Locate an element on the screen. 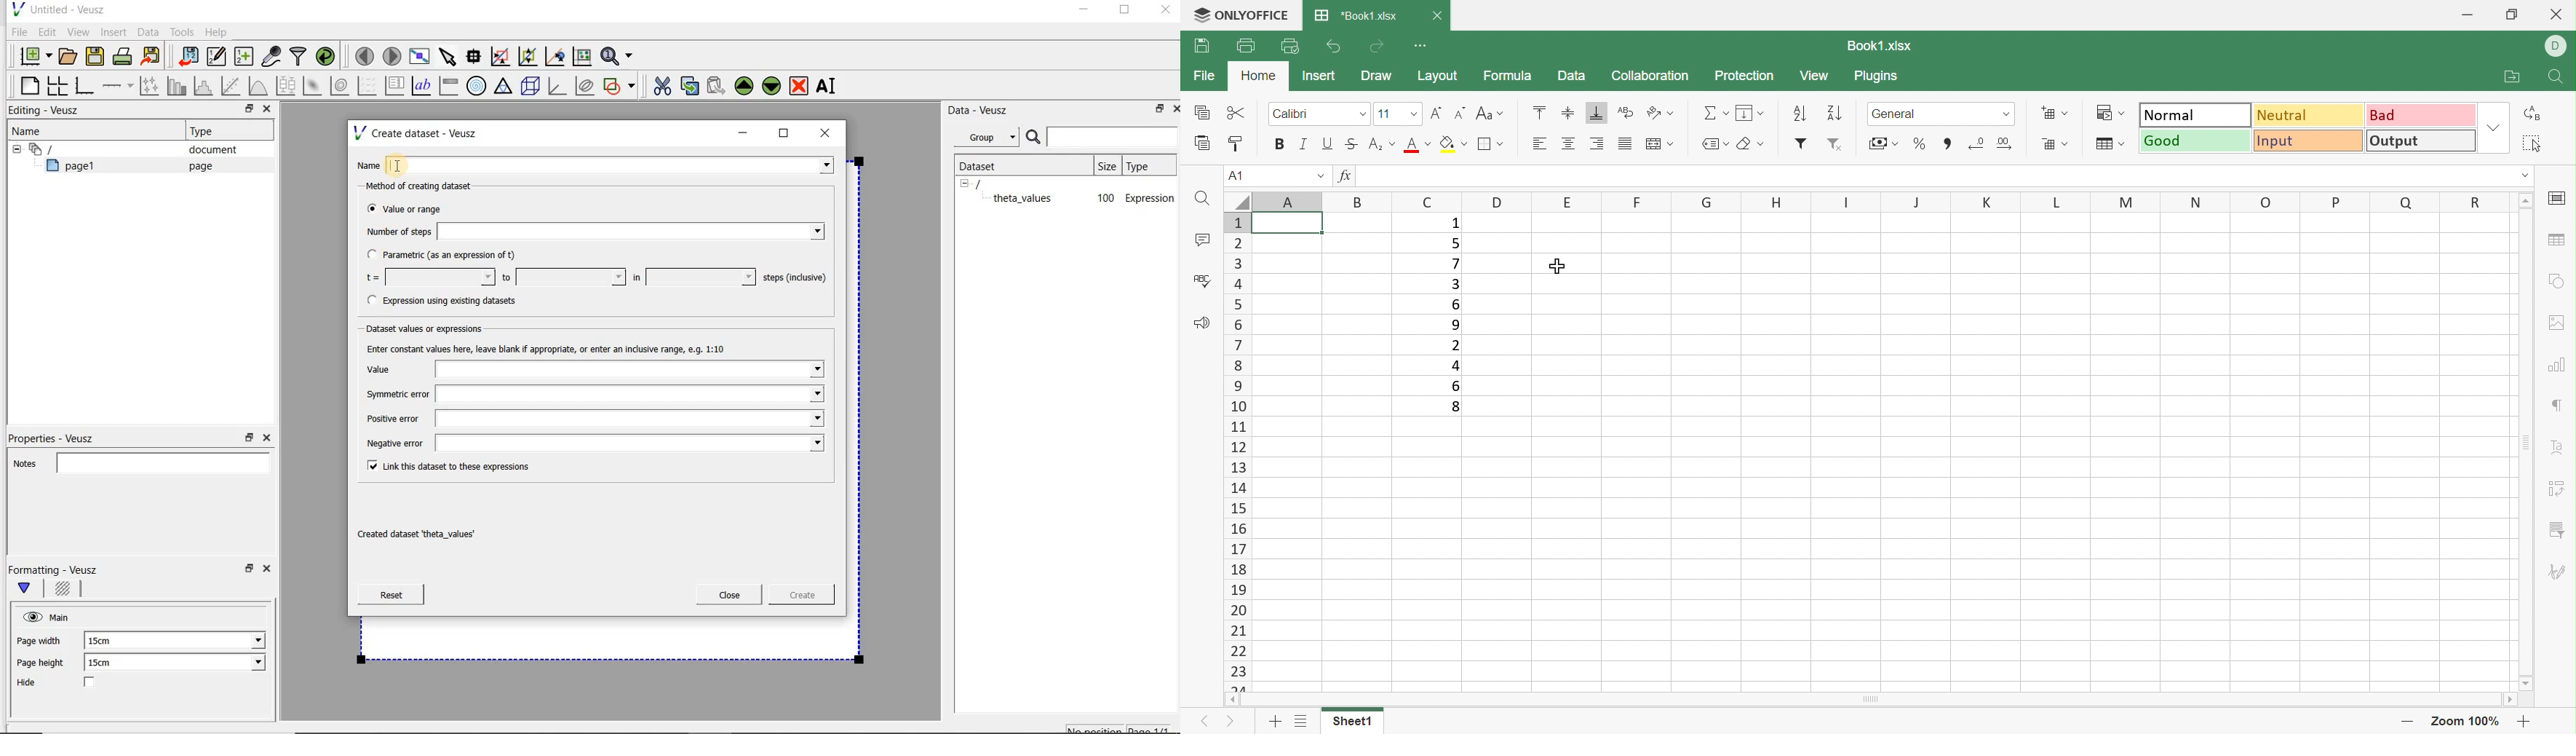 Image resolution: width=2576 pixels, height=756 pixels. Named ranges is located at coordinates (1714, 143).